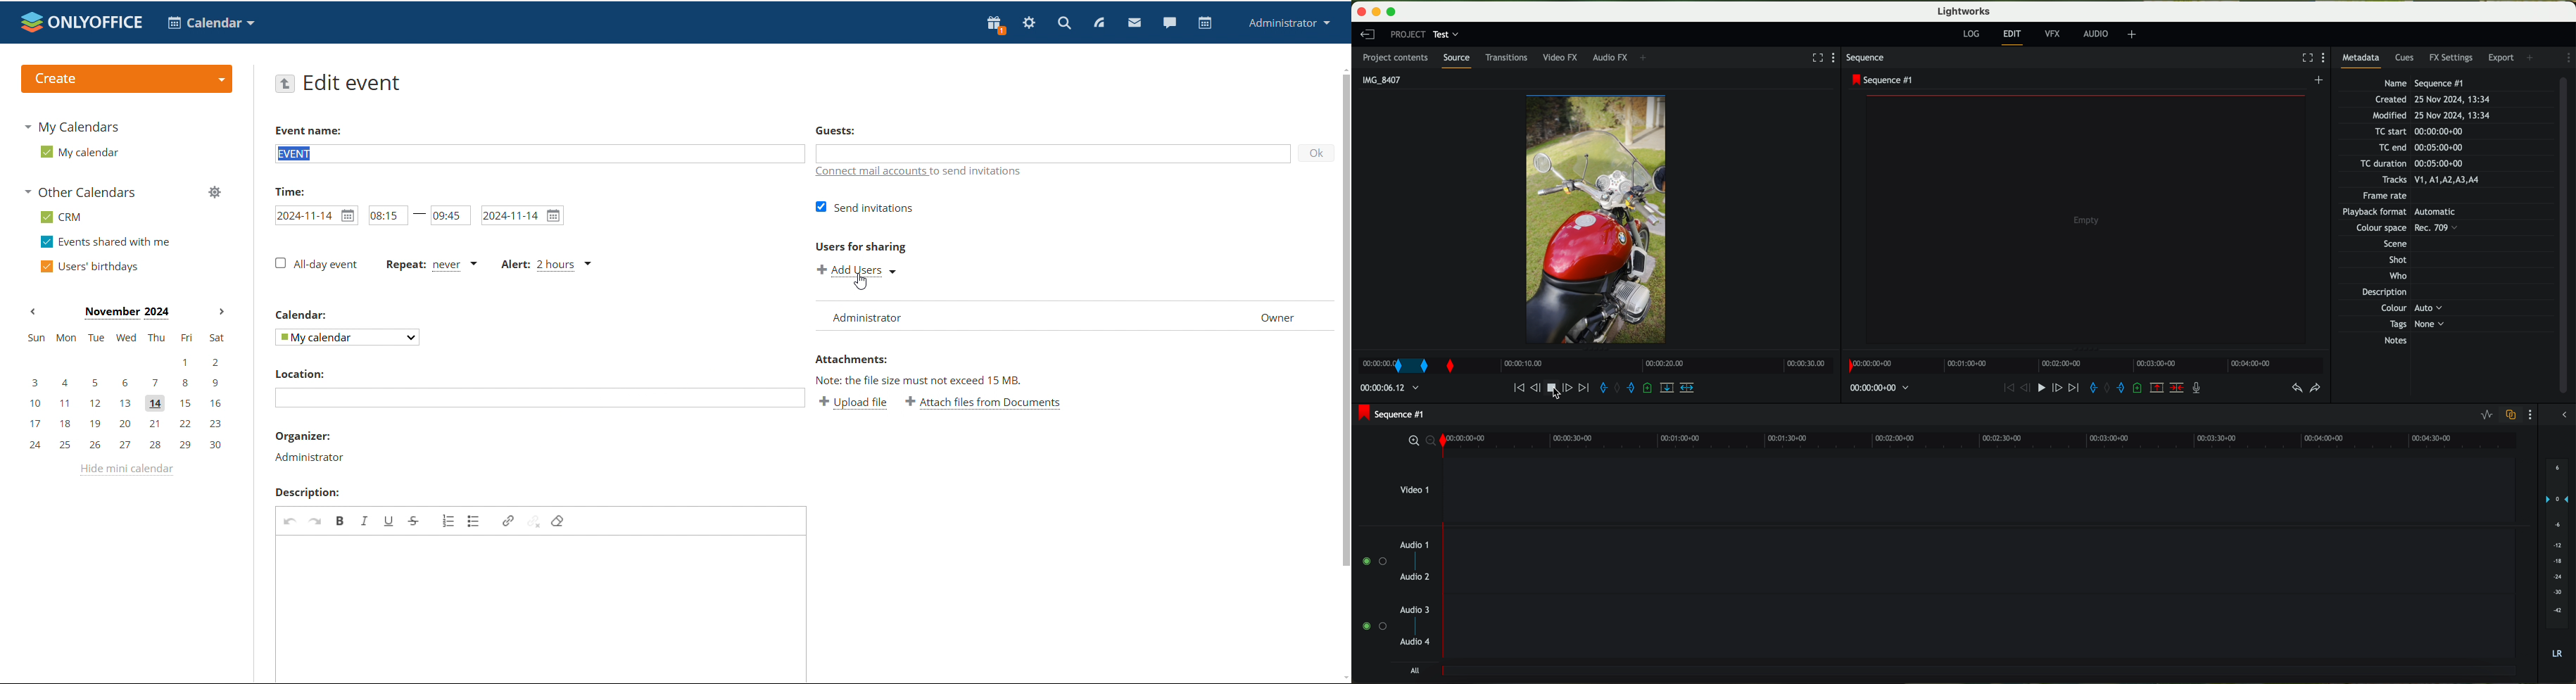  What do you see at coordinates (2087, 218) in the screenshot?
I see `video preview` at bounding box center [2087, 218].